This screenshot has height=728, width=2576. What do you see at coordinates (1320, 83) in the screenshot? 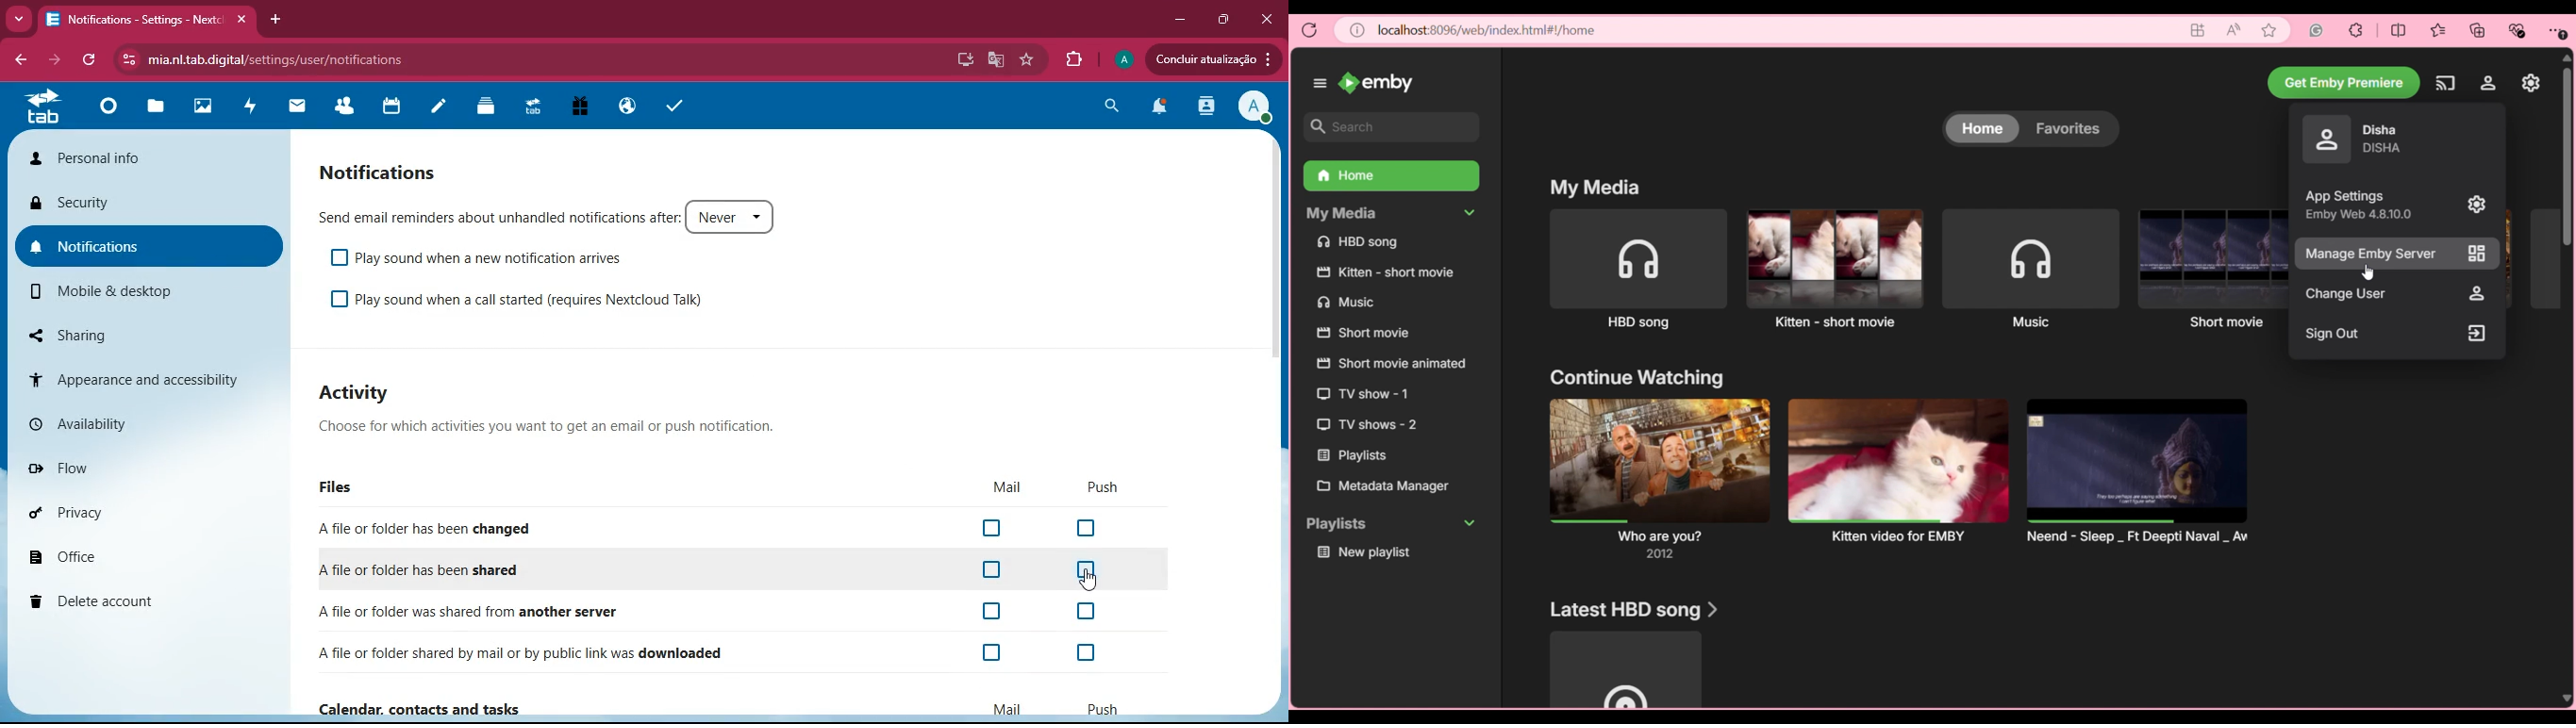
I see `Show/Hide left panel` at bounding box center [1320, 83].